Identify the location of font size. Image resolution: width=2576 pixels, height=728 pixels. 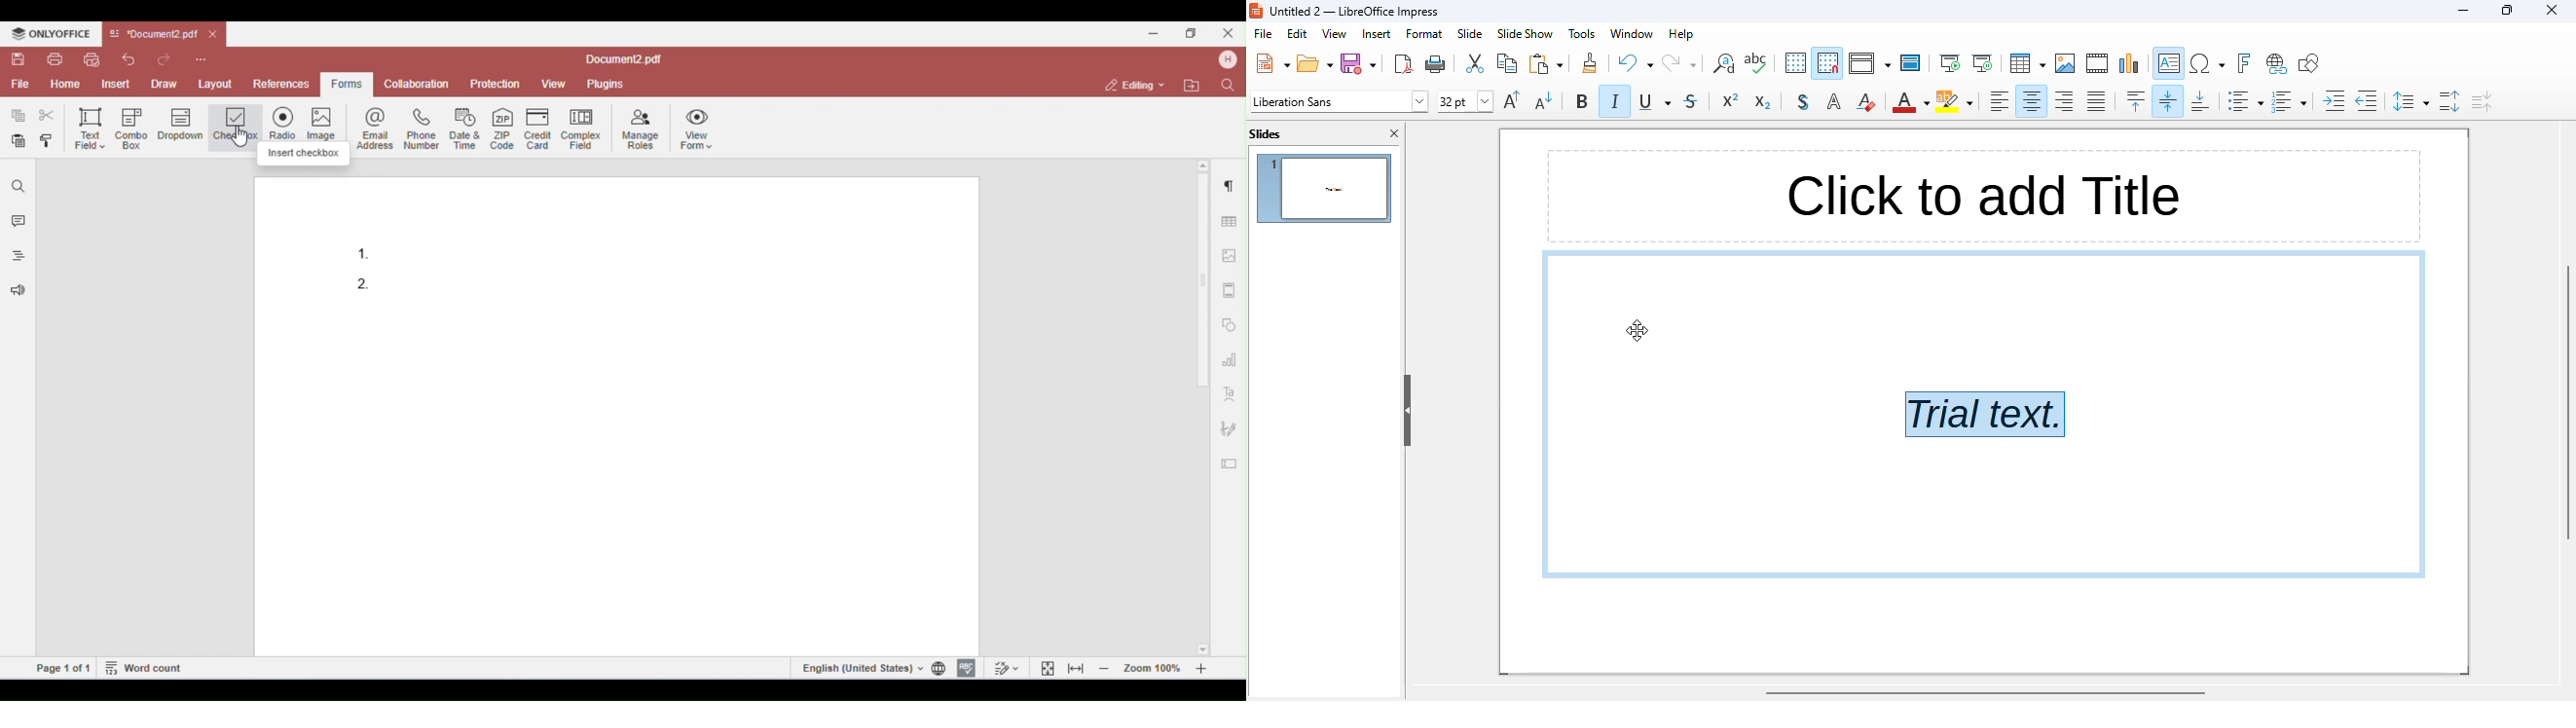
(1464, 101).